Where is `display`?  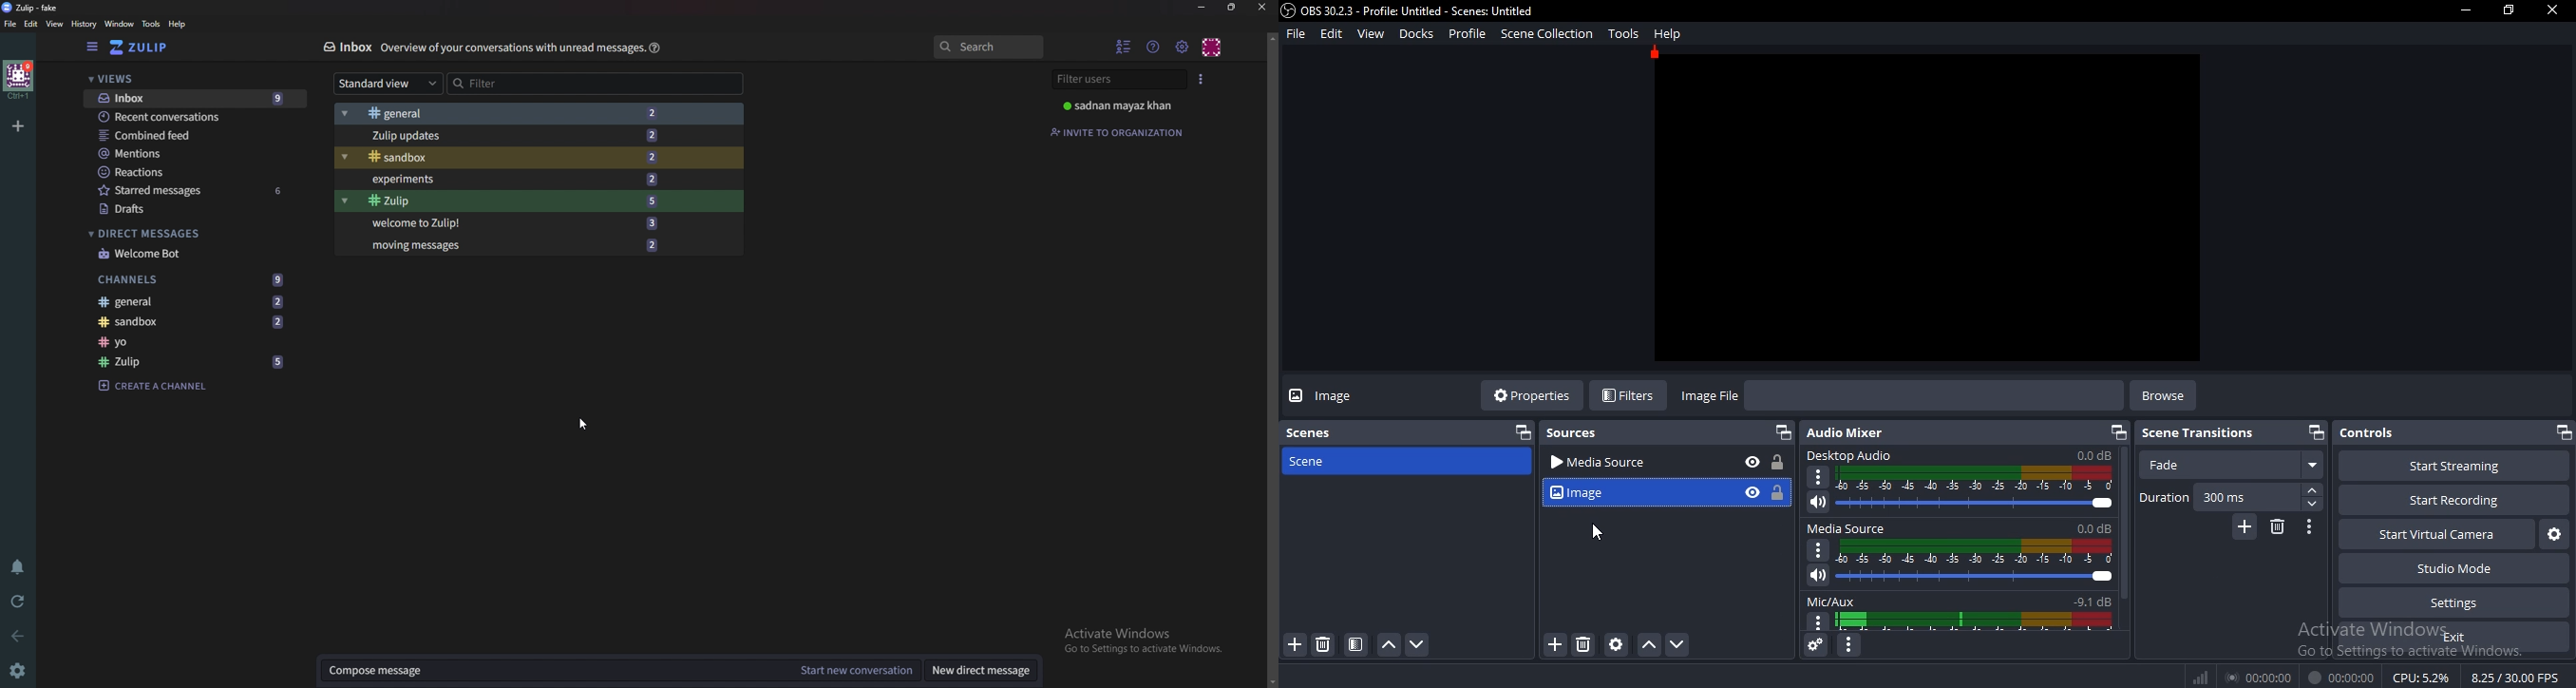 display is located at coordinates (1977, 621).